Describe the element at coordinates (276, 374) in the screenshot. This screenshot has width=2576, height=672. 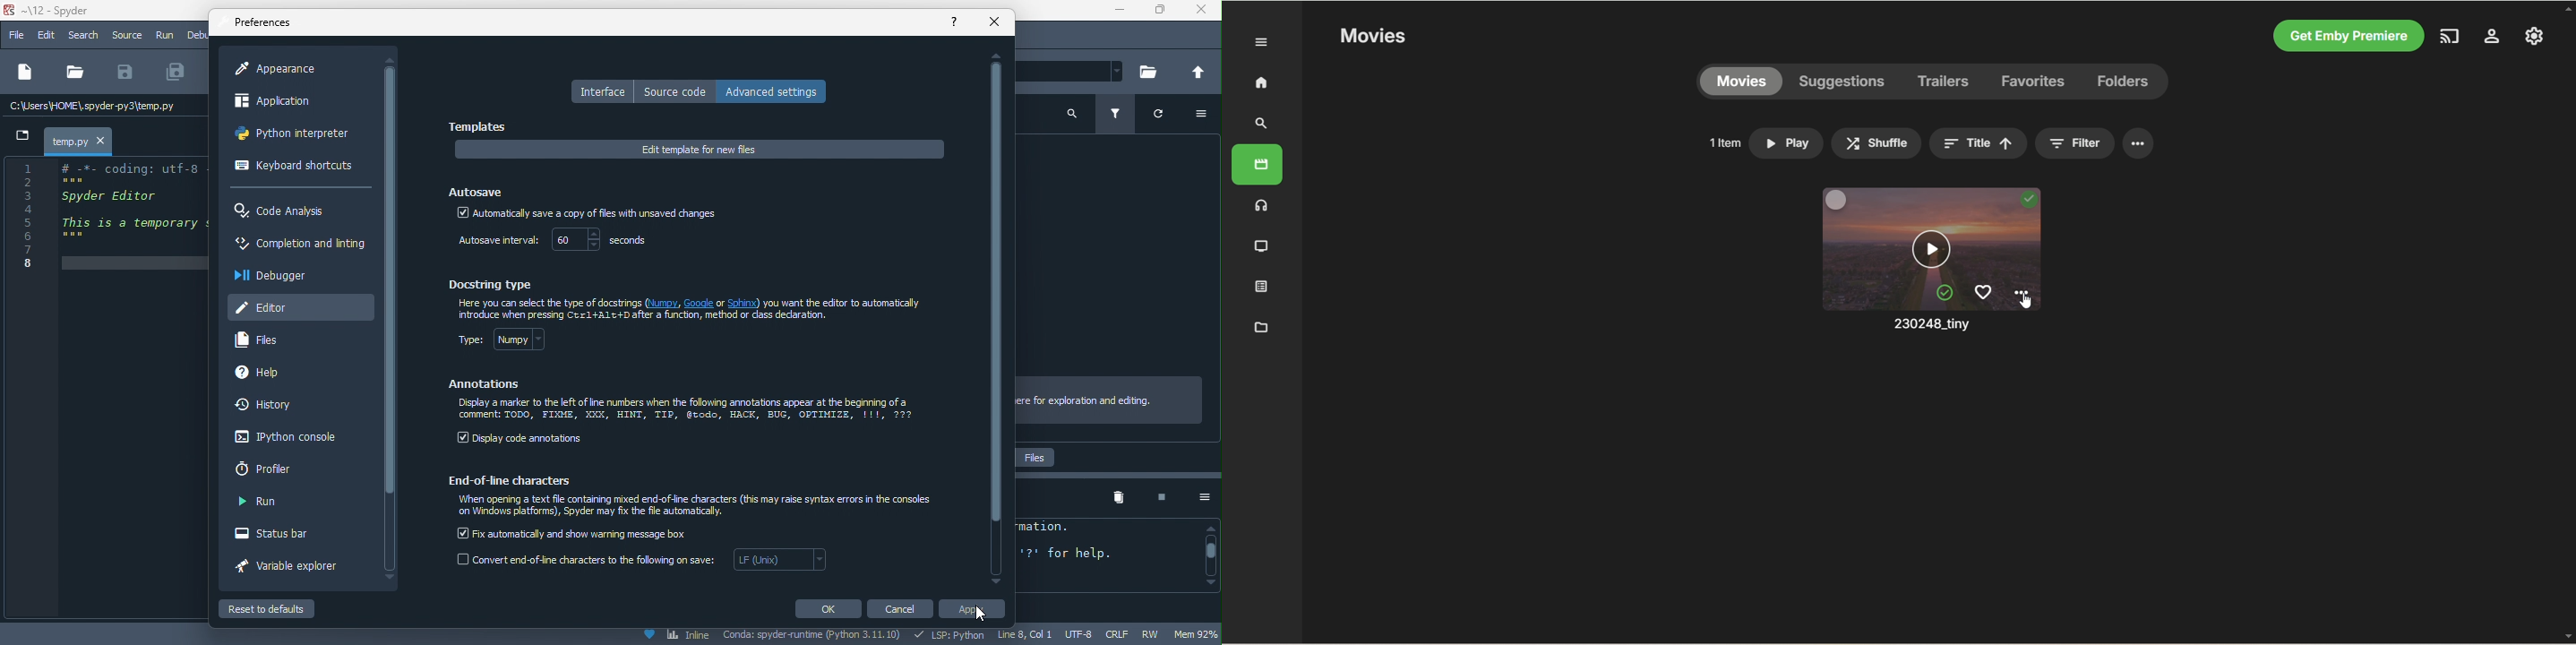
I see `help` at that location.